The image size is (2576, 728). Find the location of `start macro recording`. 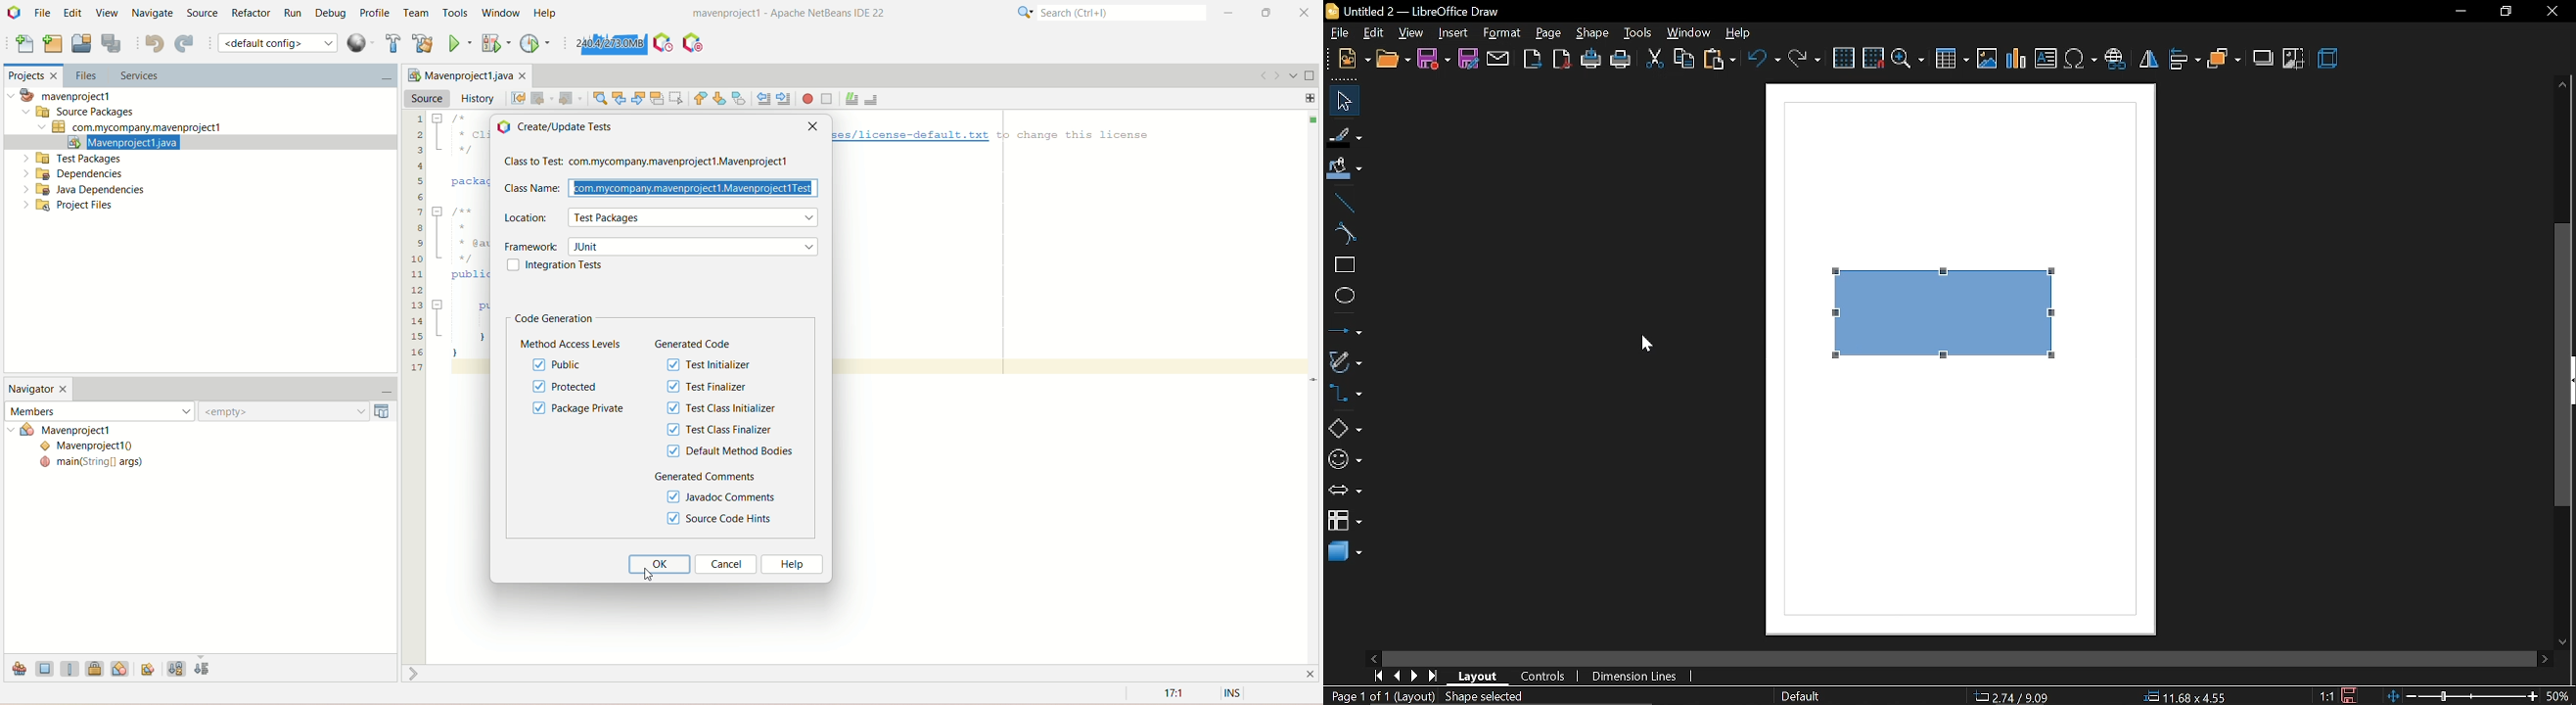

start macro recording is located at coordinates (809, 99).